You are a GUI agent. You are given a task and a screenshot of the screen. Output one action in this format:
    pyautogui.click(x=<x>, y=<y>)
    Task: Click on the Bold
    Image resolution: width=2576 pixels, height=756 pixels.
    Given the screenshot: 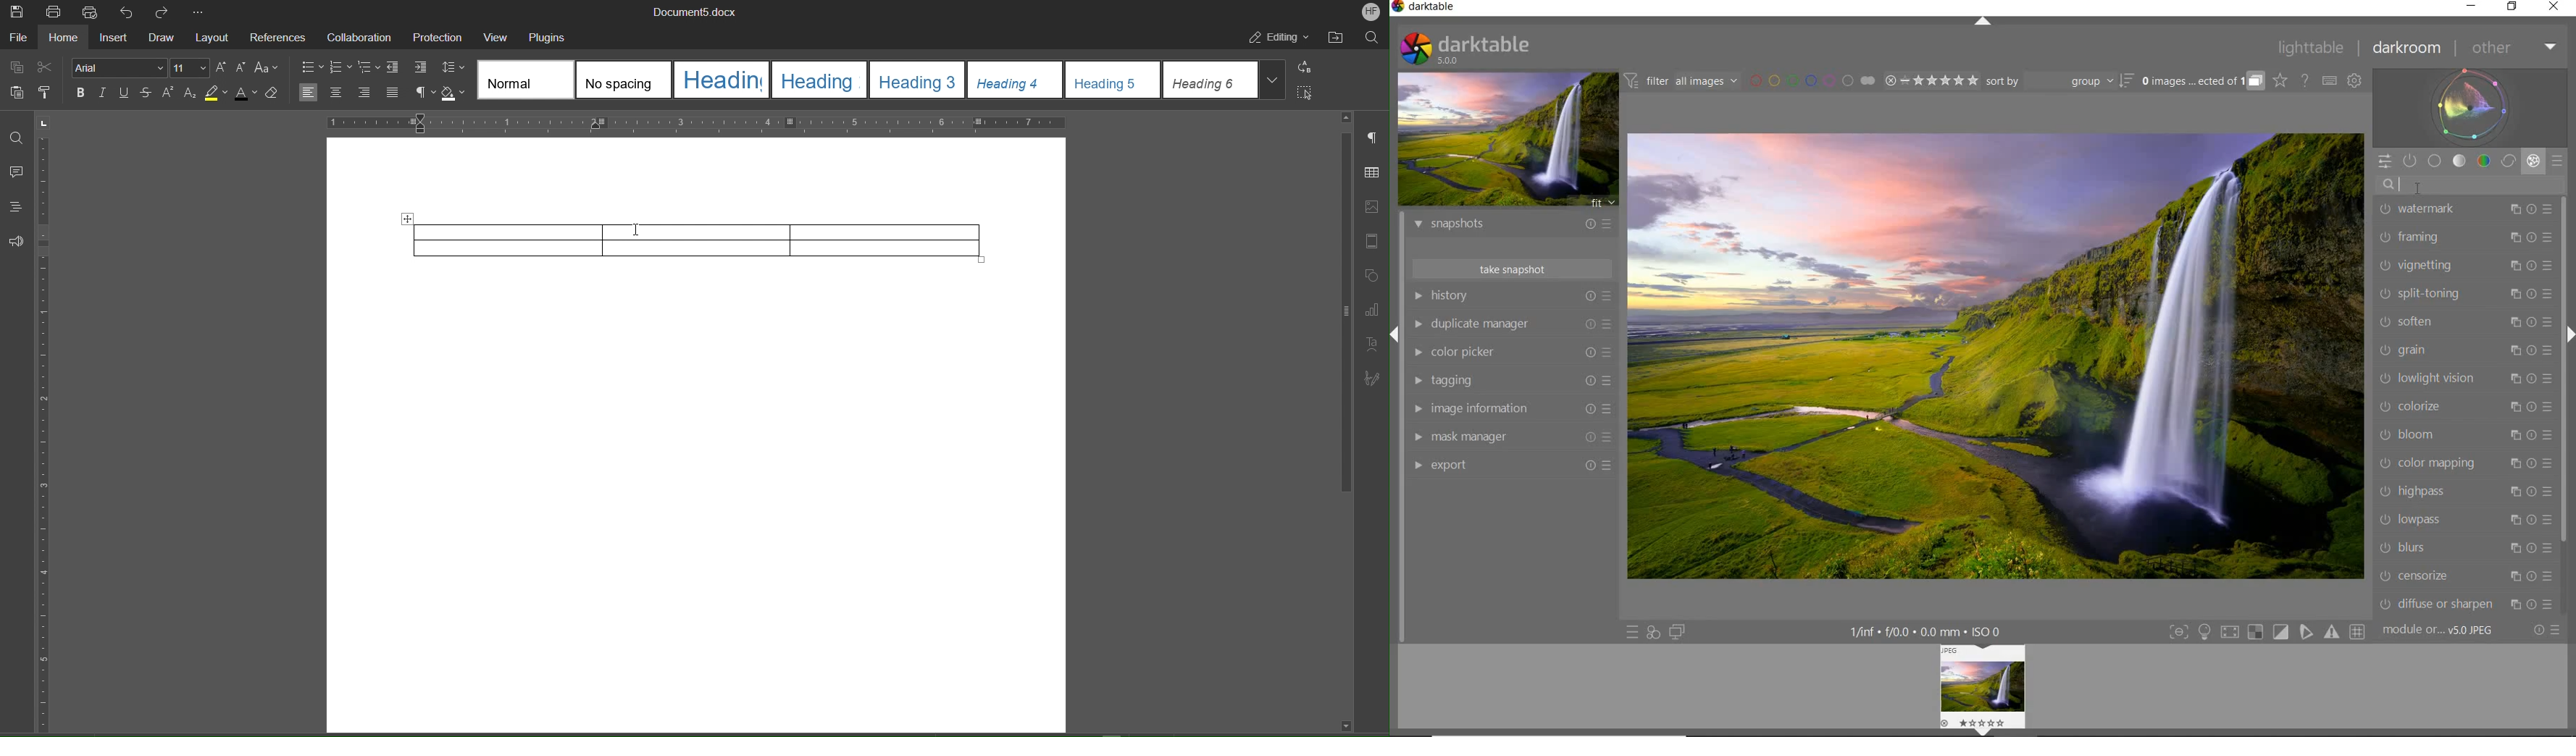 What is the action you would take?
    pyautogui.click(x=81, y=93)
    